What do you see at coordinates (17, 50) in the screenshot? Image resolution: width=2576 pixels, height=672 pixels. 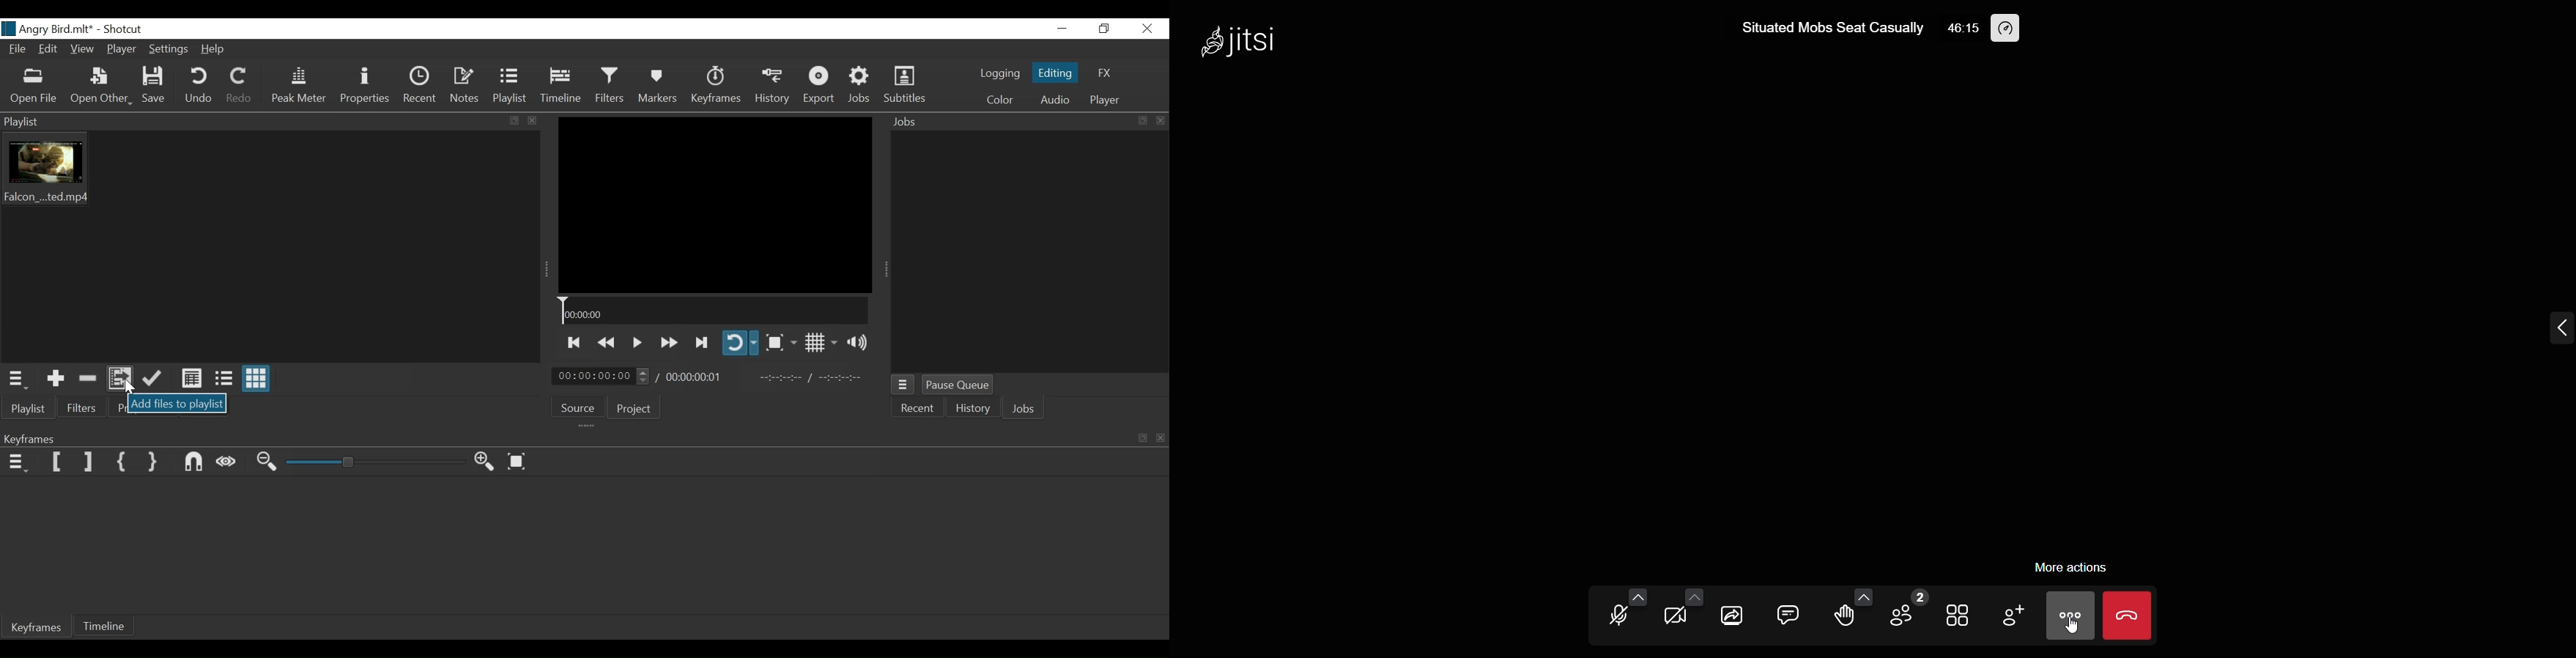 I see `File` at bounding box center [17, 50].